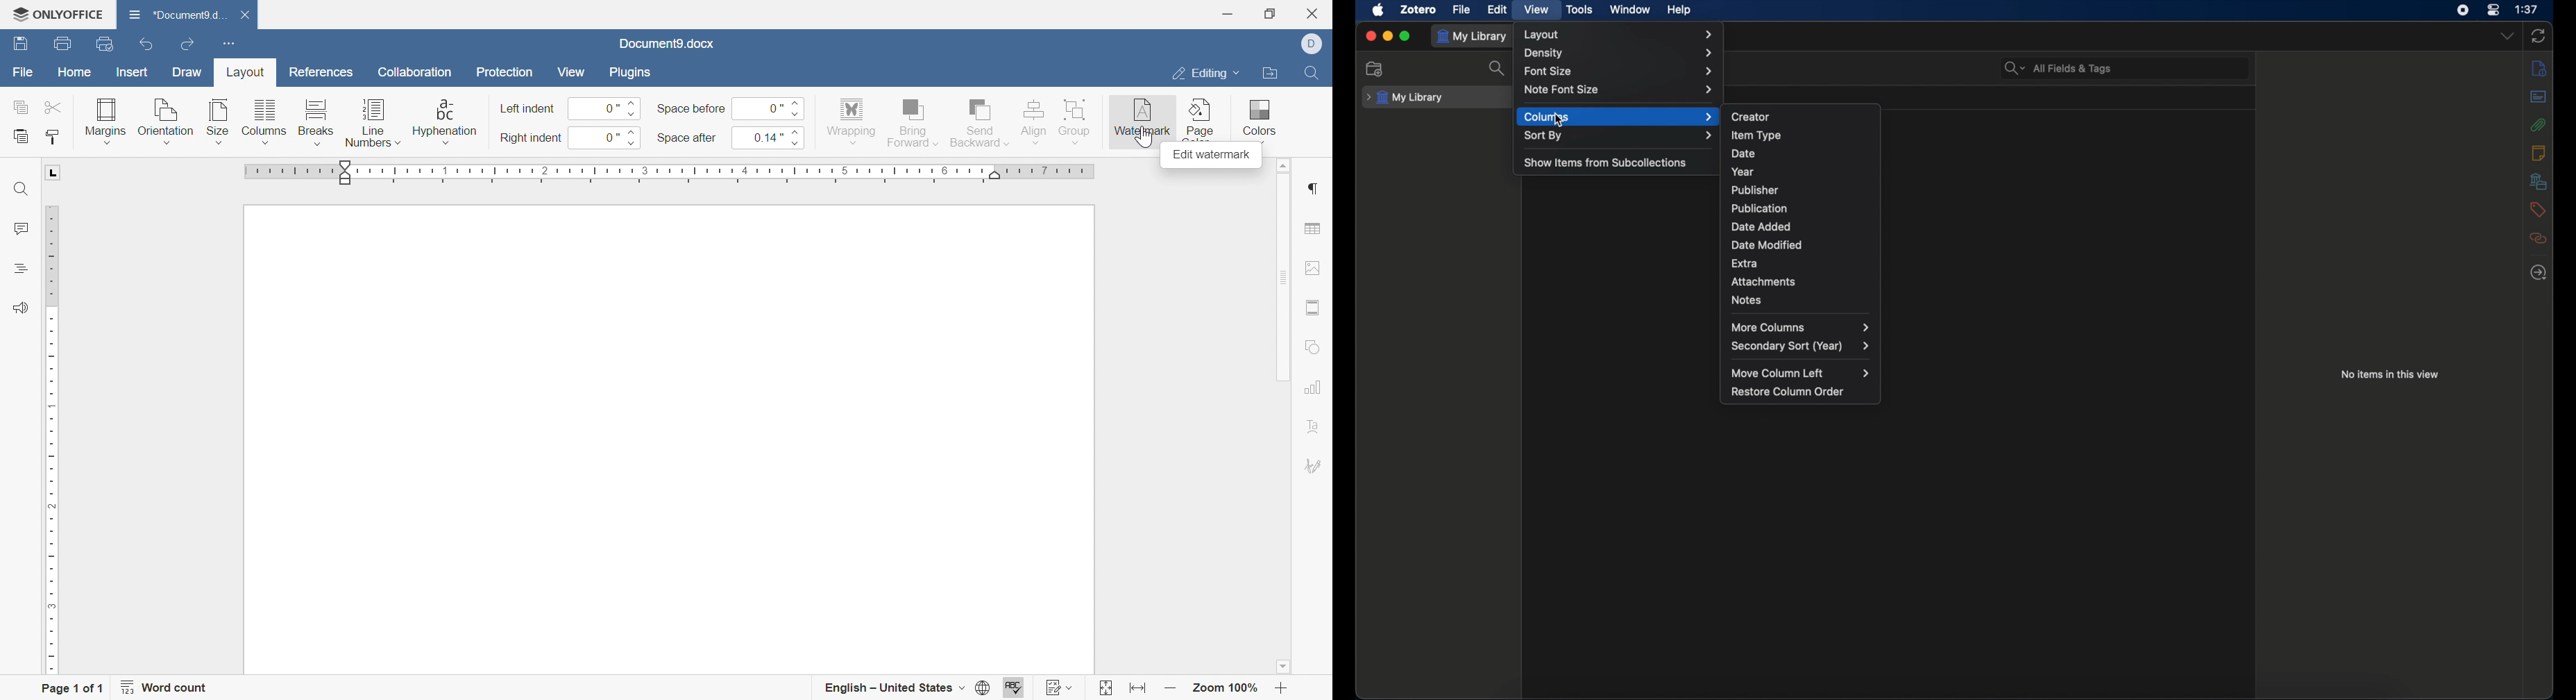 The height and width of the screenshot is (700, 2576). Describe the element at coordinates (1310, 71) in the screenshot. I see `find` at that location.